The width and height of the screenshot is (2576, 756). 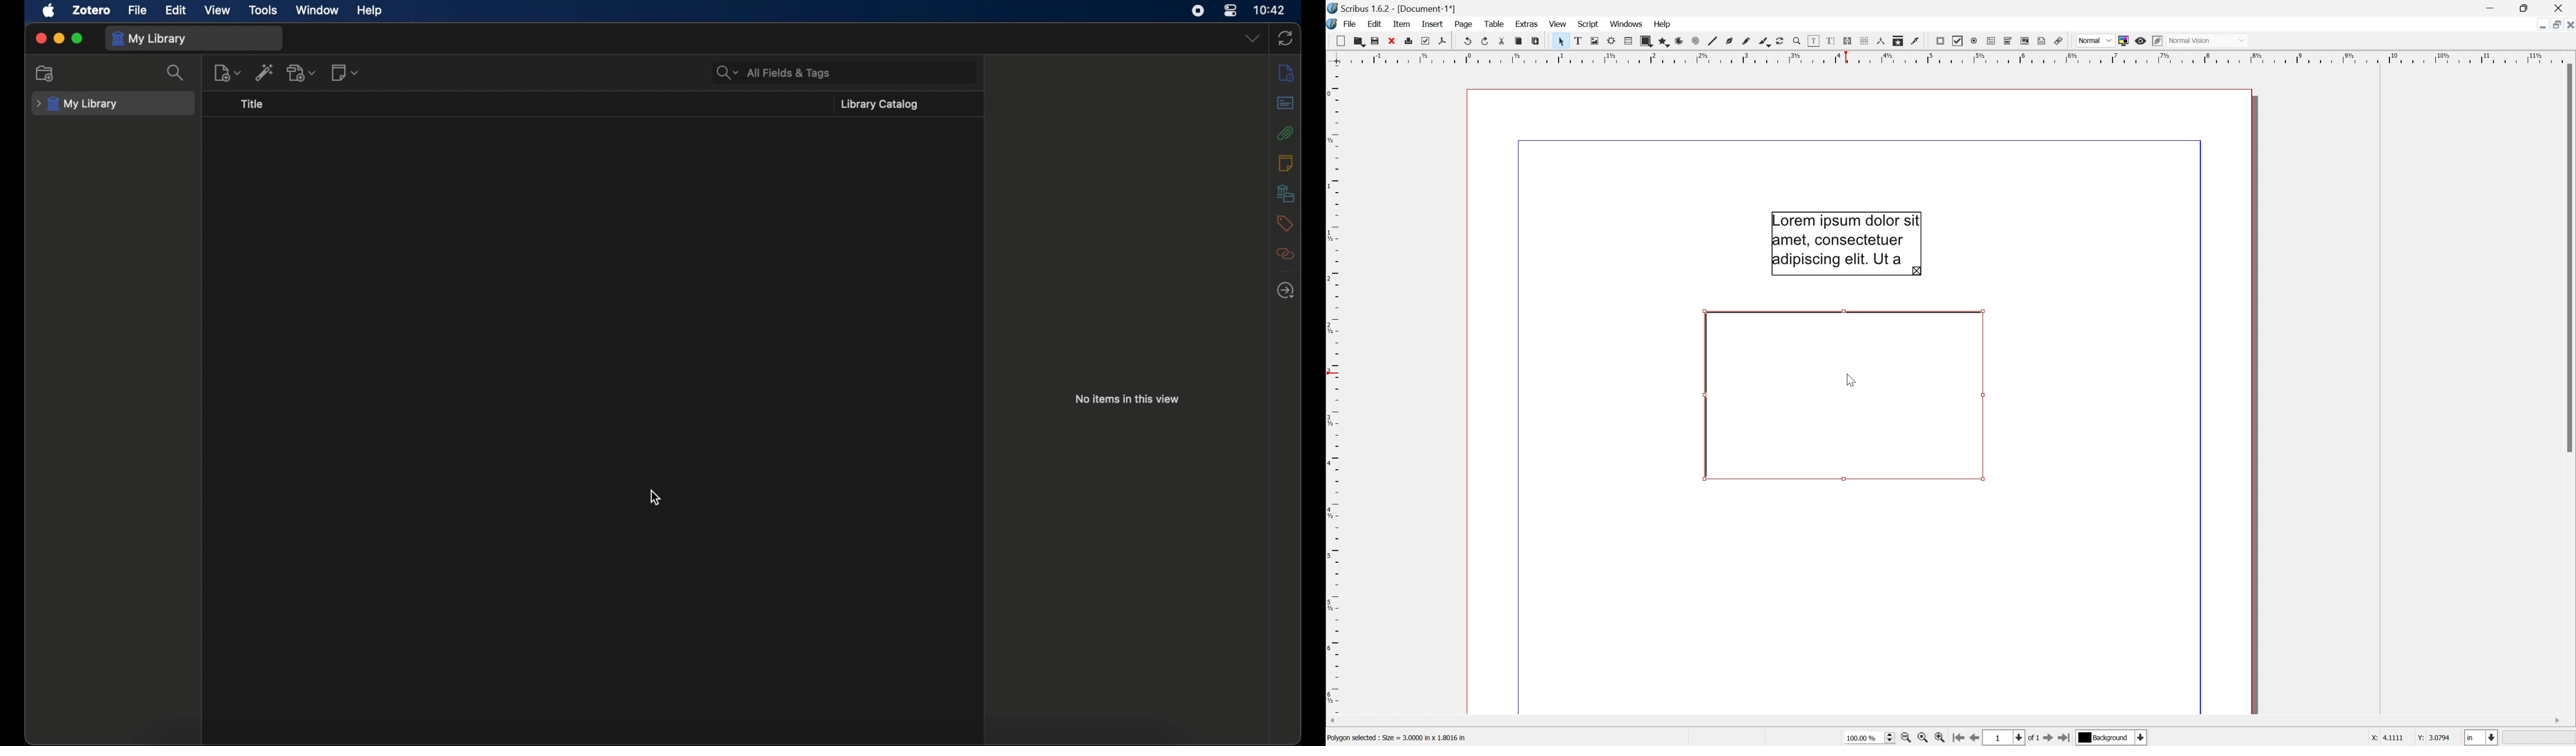 What do you see at coordinates (1977, 738) in the screenshot?
I see `Go to the previous page` at bounding box center [1977, 738].